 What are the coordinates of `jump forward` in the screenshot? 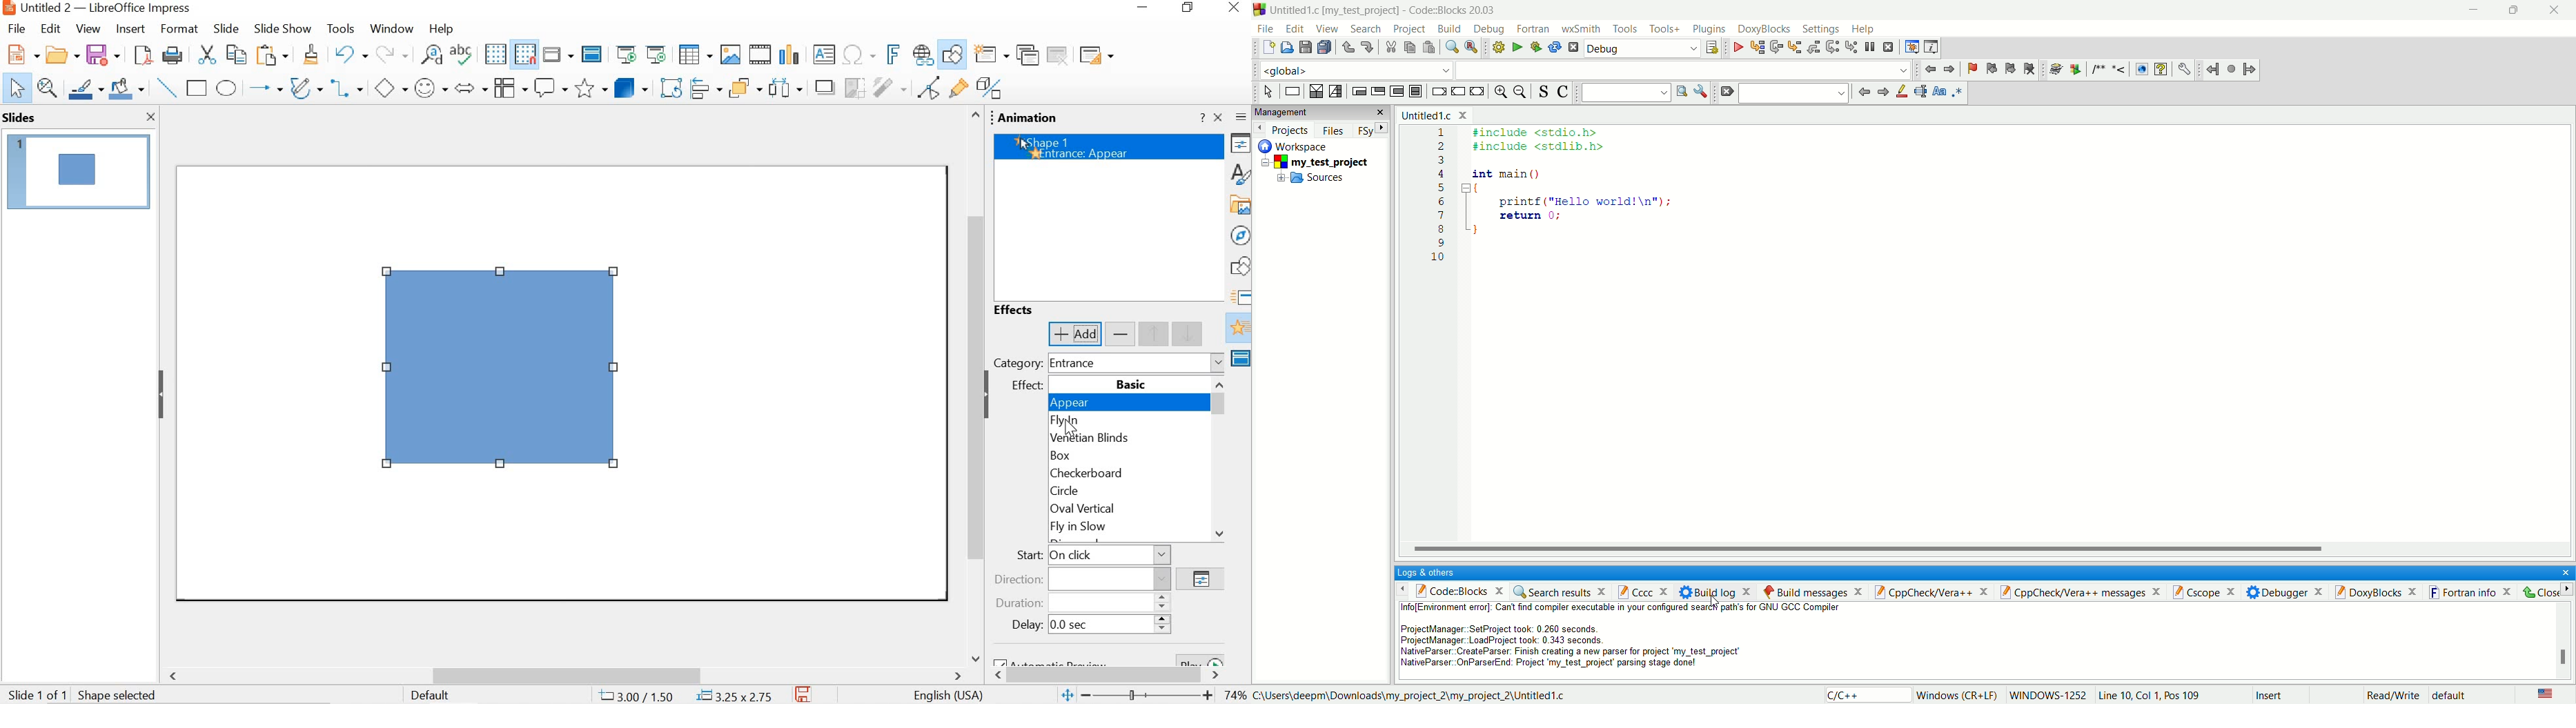 It's located at (2250, 68).